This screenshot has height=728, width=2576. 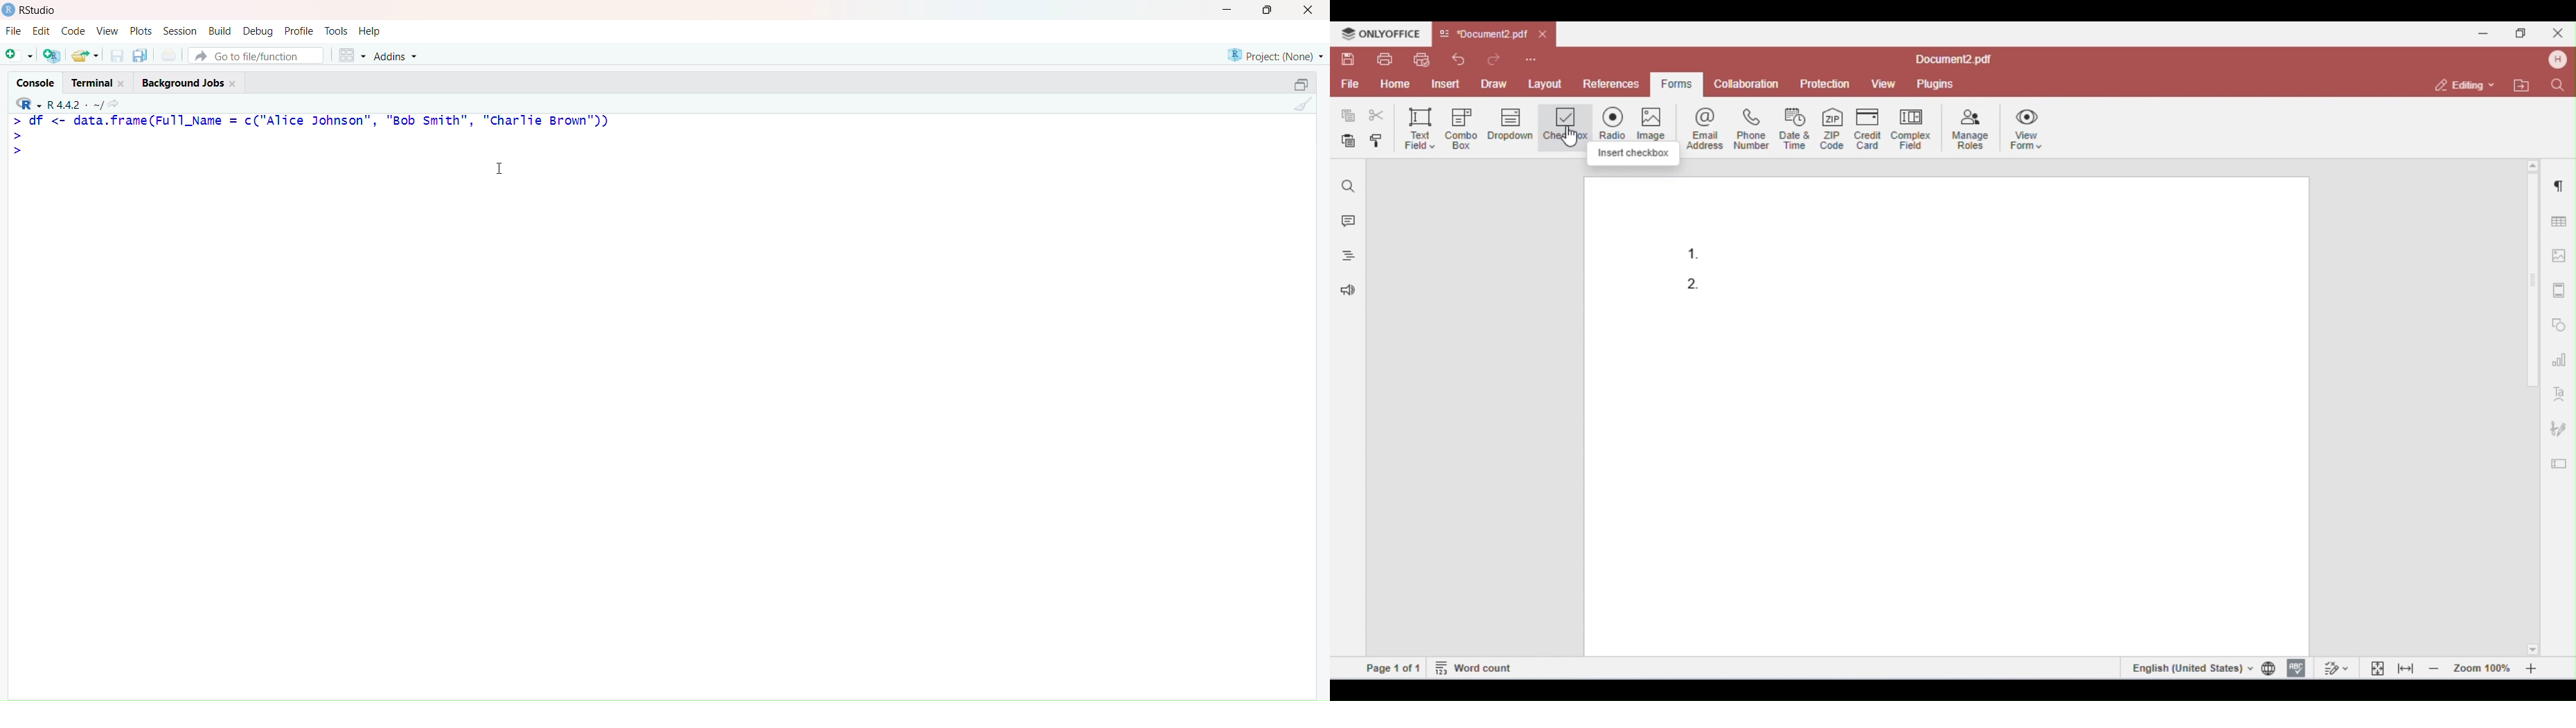 What do you see at coordinates (19, 152) in the screenshot?
I see `Prompt Cursor` at bounding box center [19, 152].